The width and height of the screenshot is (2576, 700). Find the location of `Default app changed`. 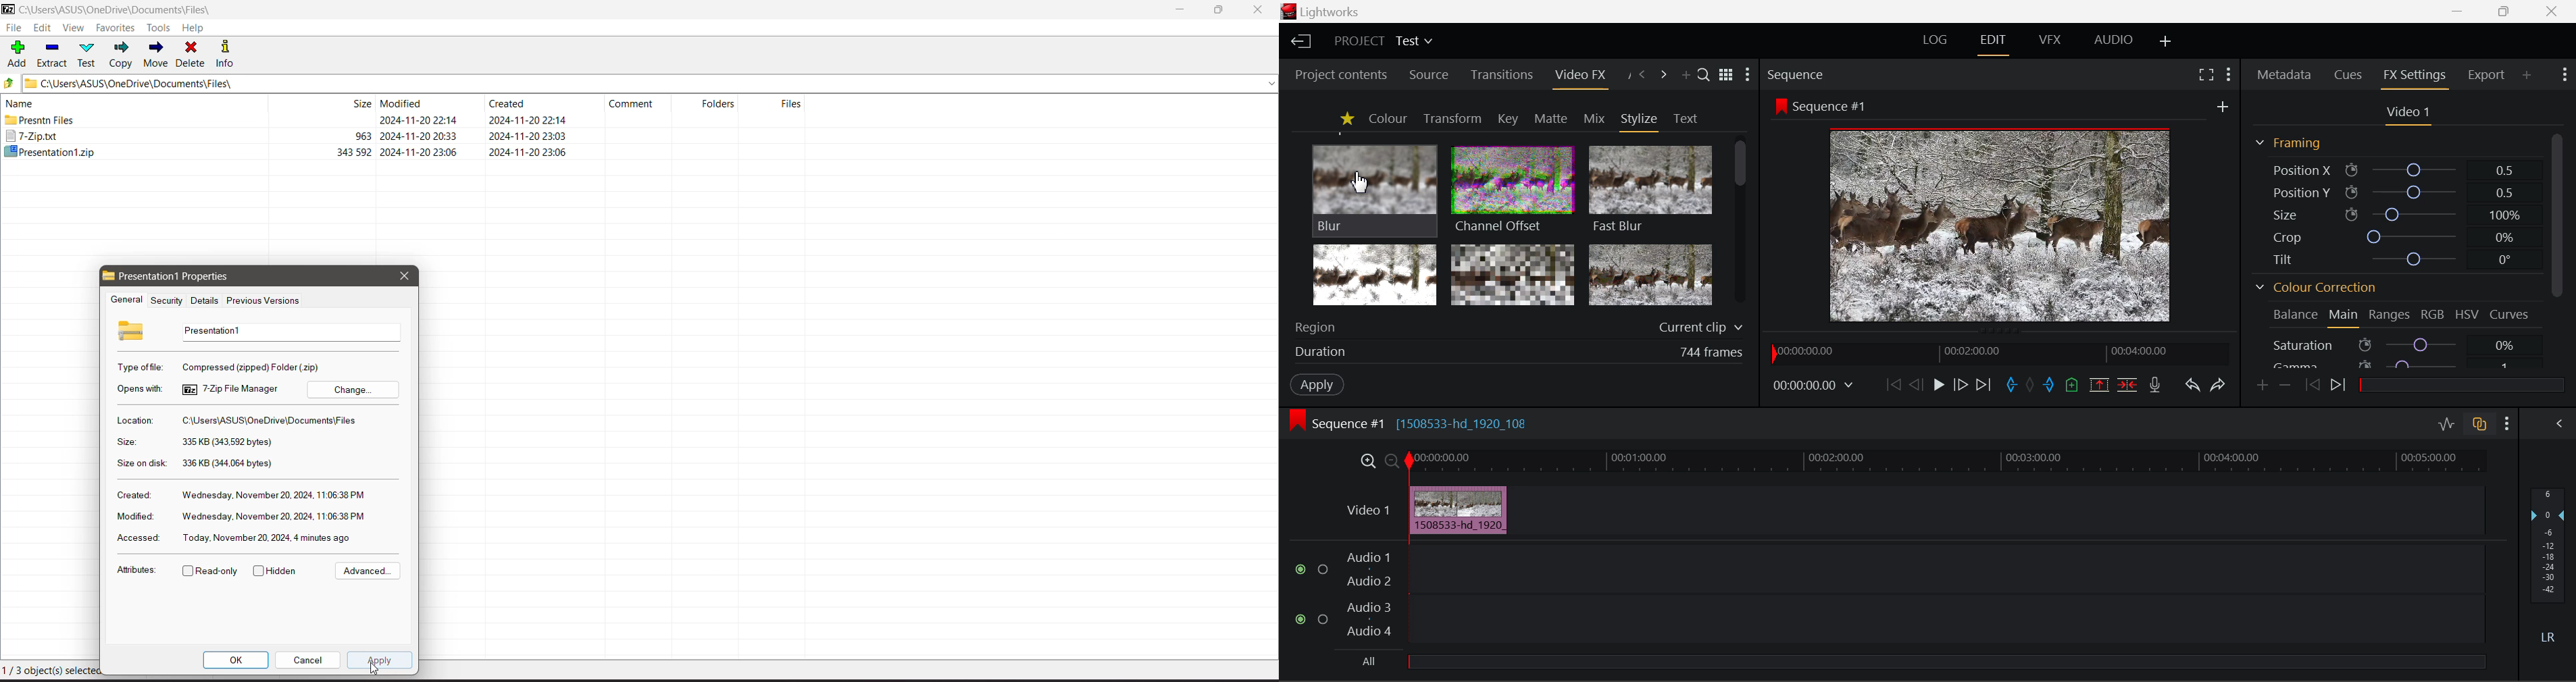

Default app changed is located at coordinates (231, 389).